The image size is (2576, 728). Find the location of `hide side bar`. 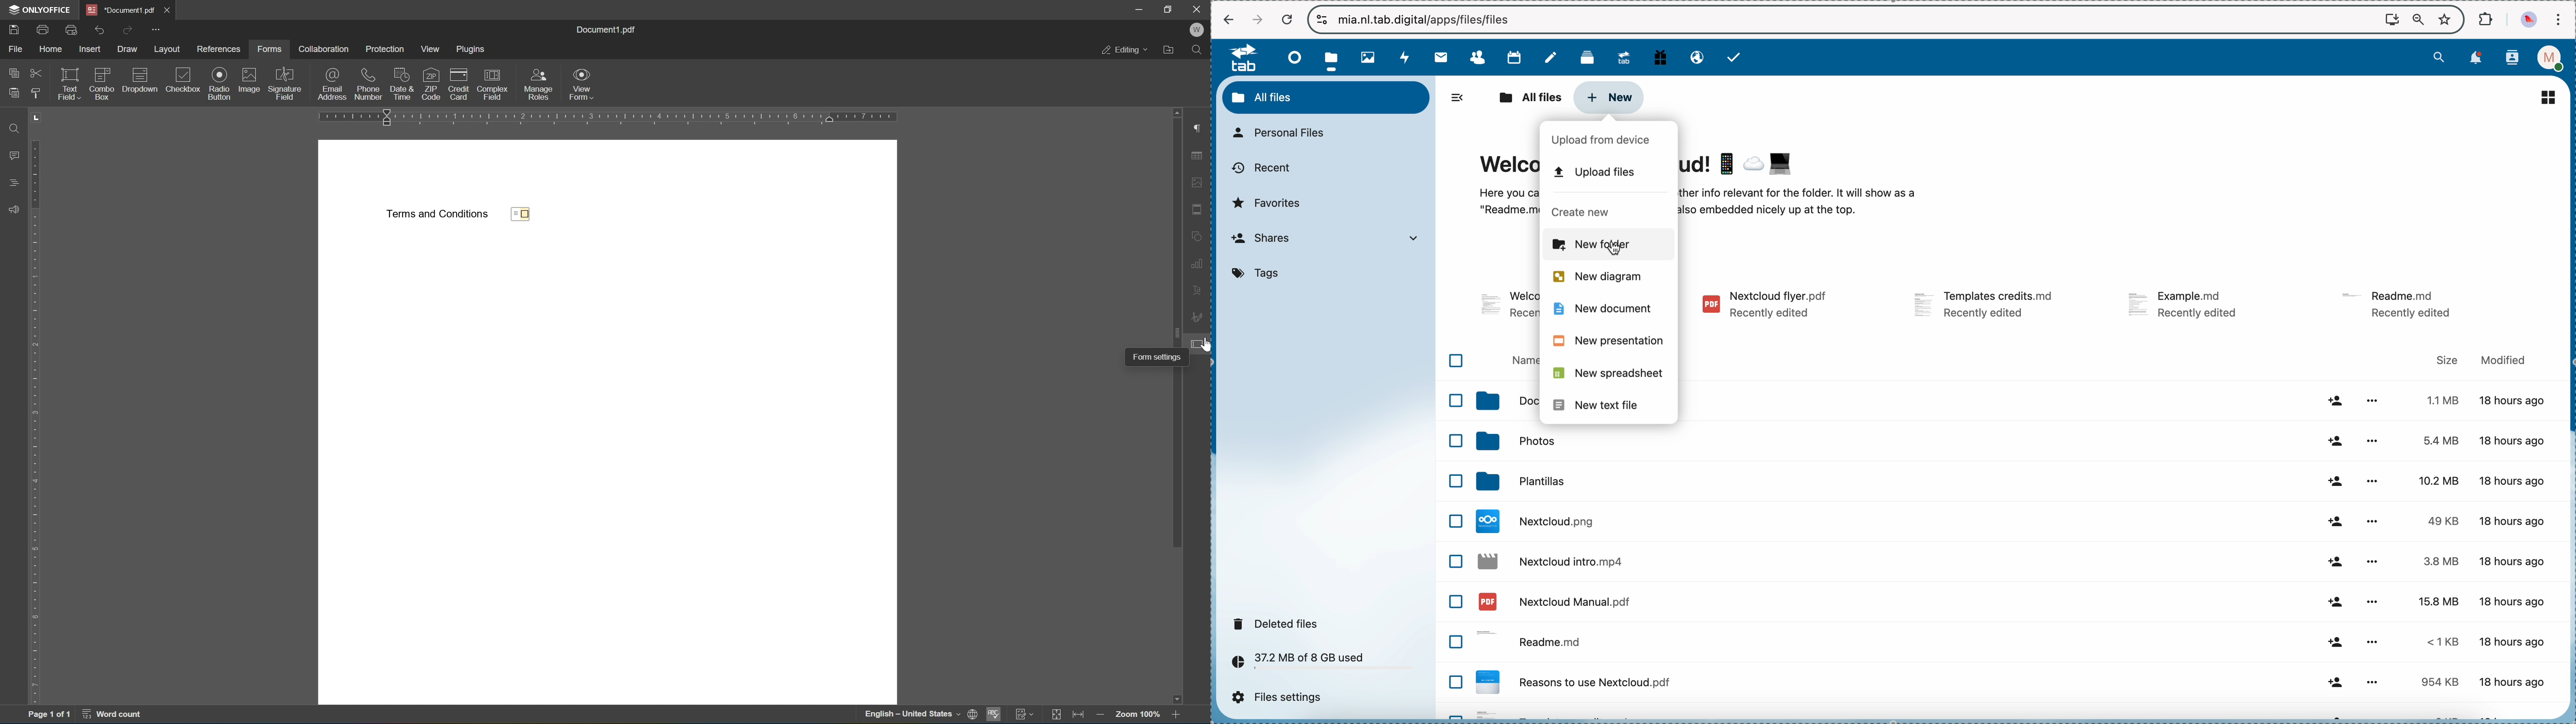

hide side bar is located at coordinates (1458, 98).